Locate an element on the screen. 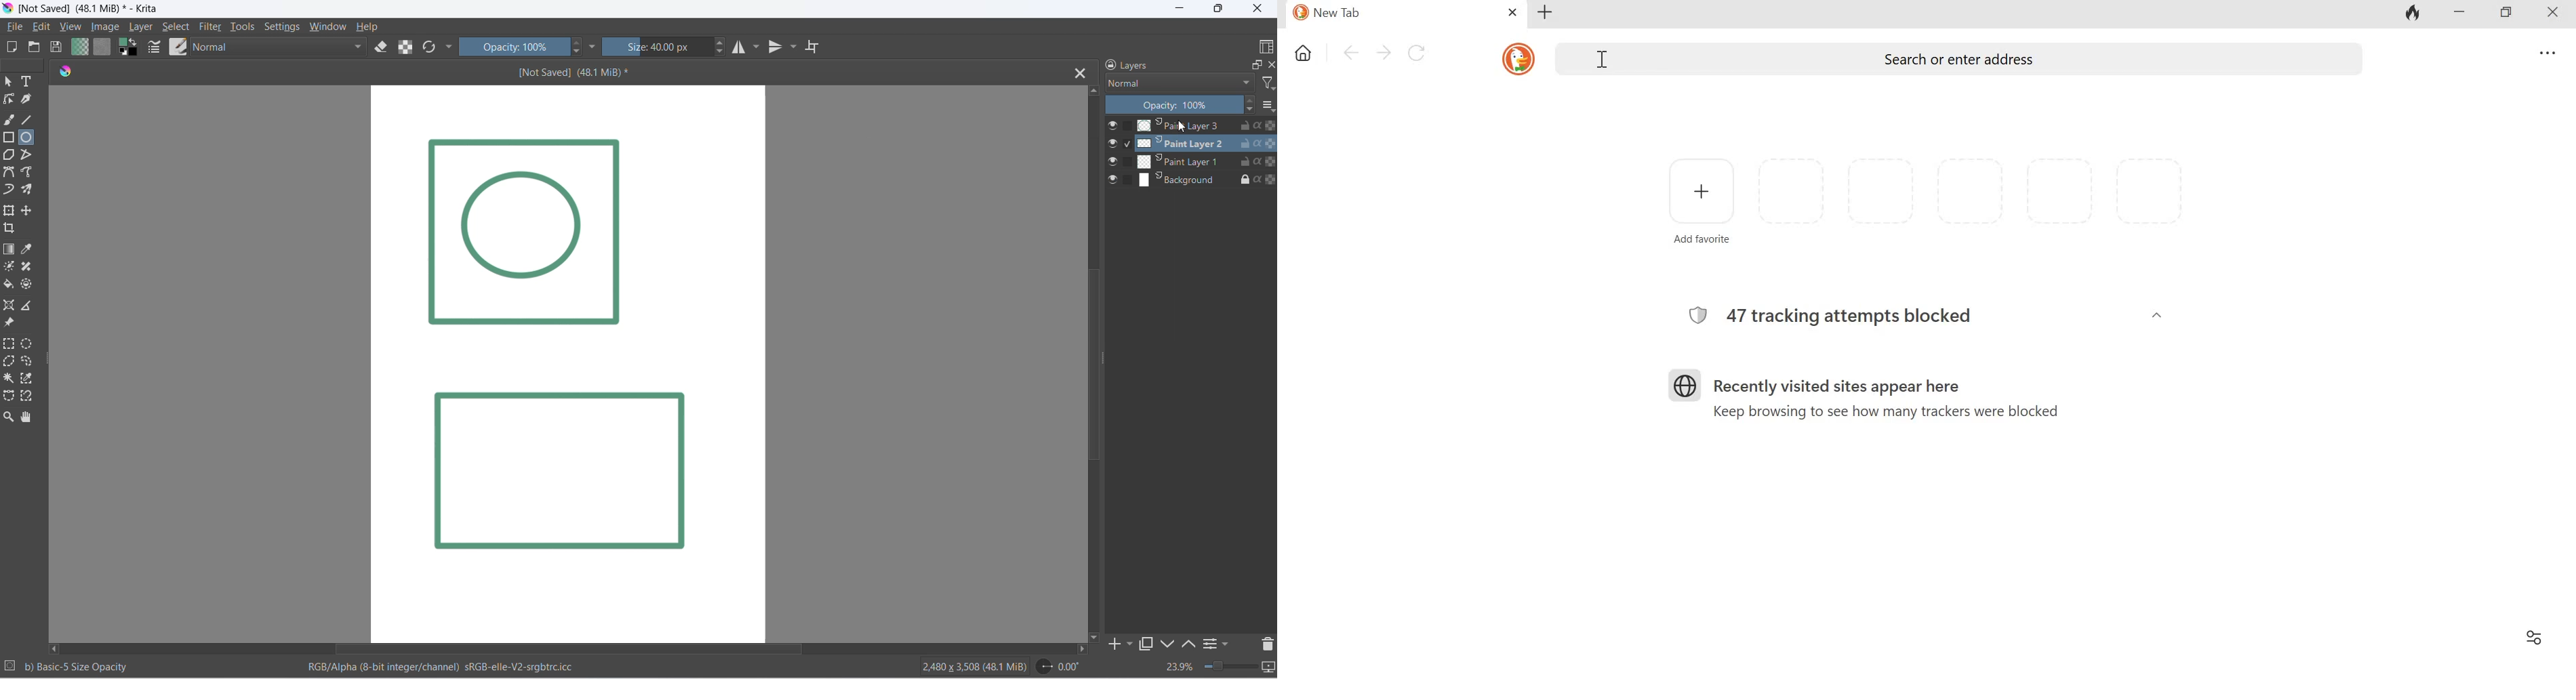 This screenshot has width=2576, height=700. eraser mode is located at coordinates (382, 48).